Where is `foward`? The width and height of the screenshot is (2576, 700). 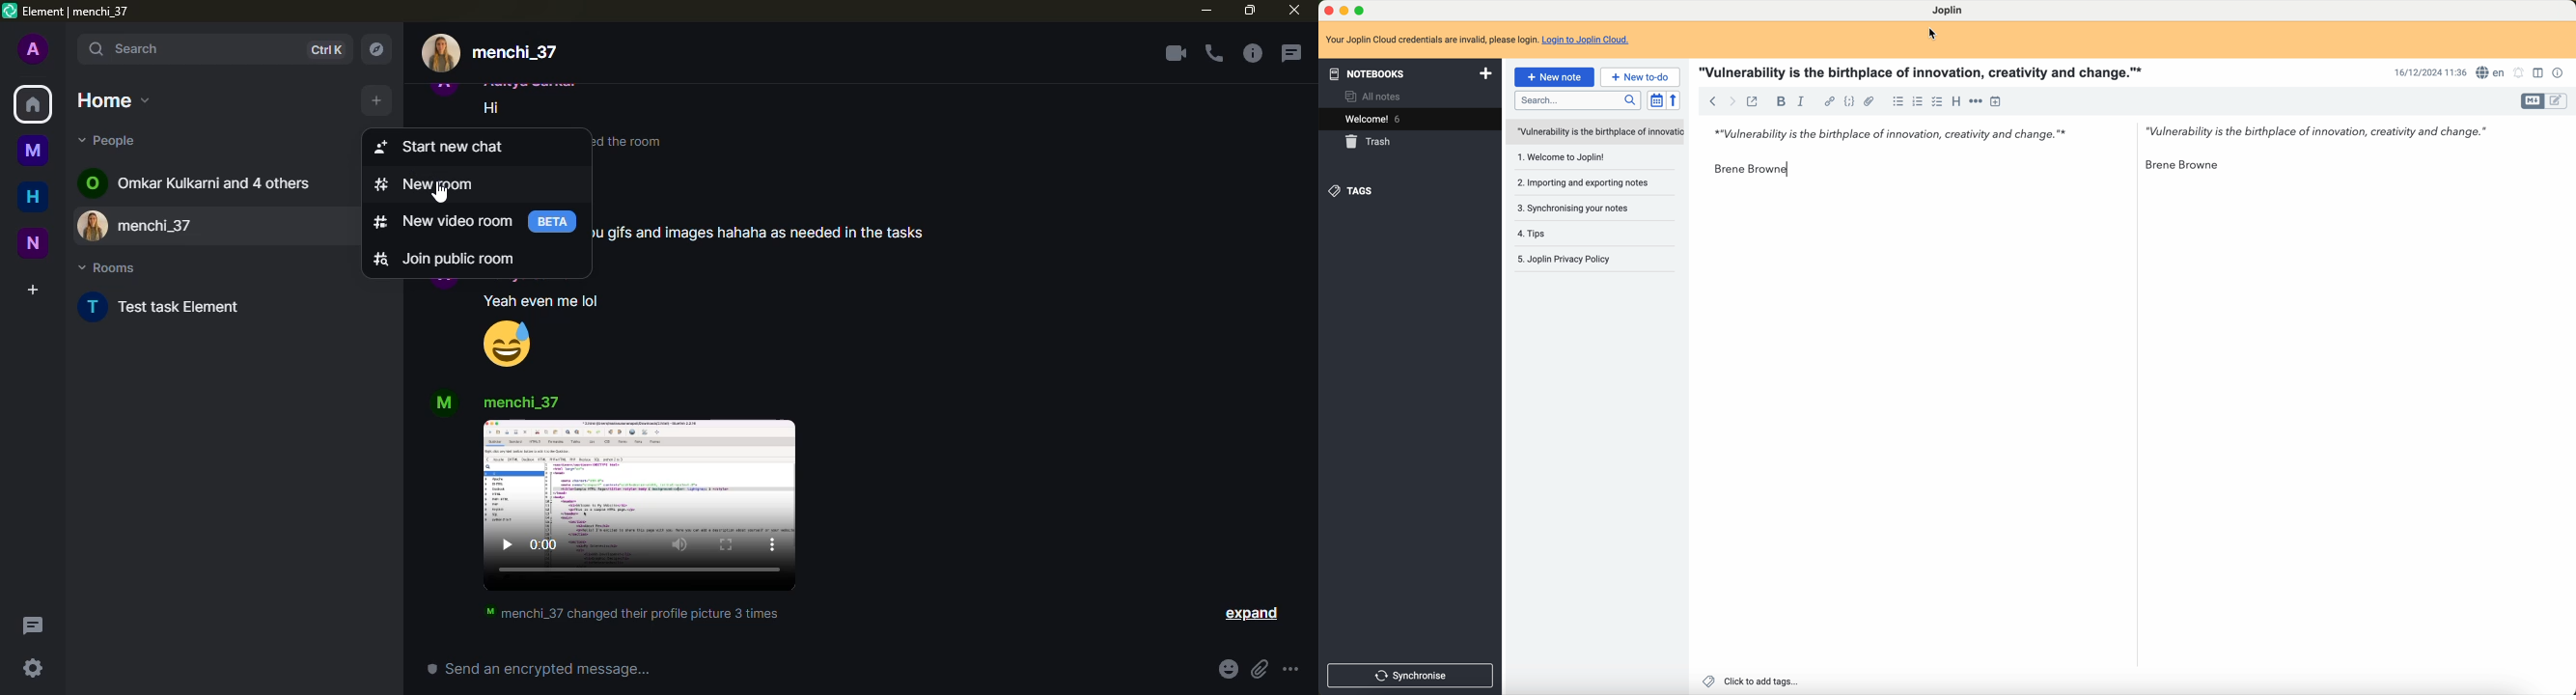
foward is located at coordinates (1734, 102).